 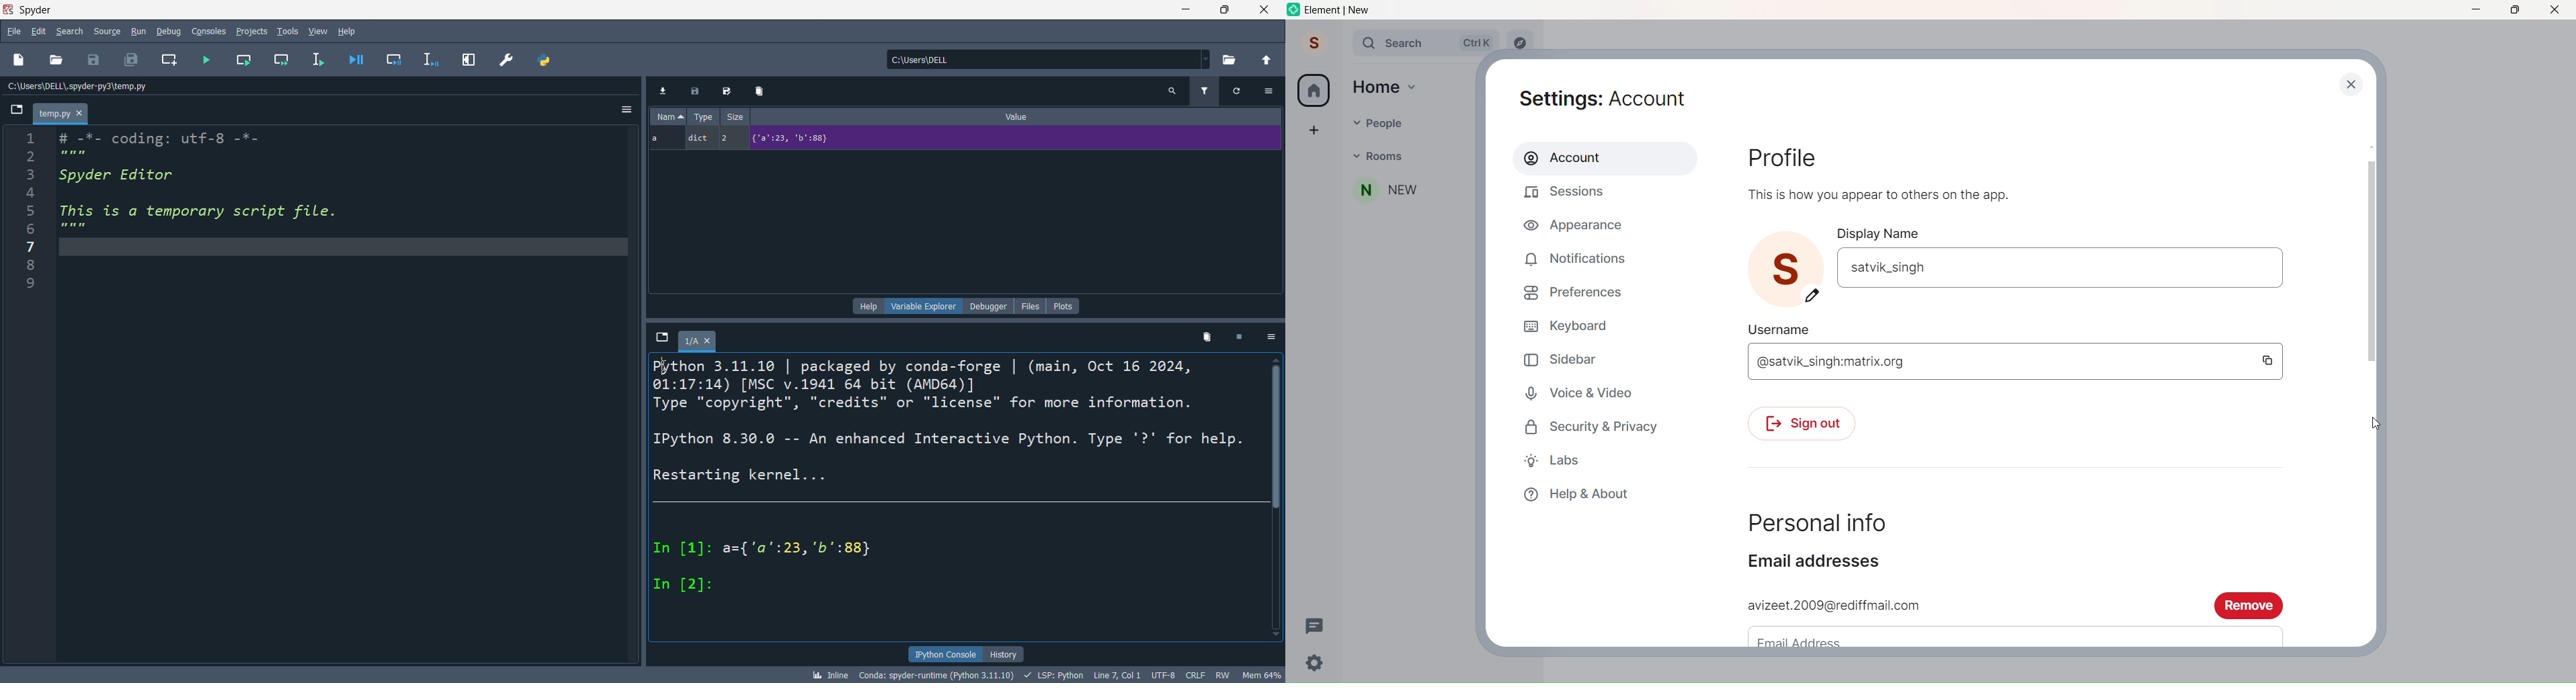 What do you see at coordinates (662, 338) in the screenshot?
I see `explore tabs` at bounding box center [662, 338].